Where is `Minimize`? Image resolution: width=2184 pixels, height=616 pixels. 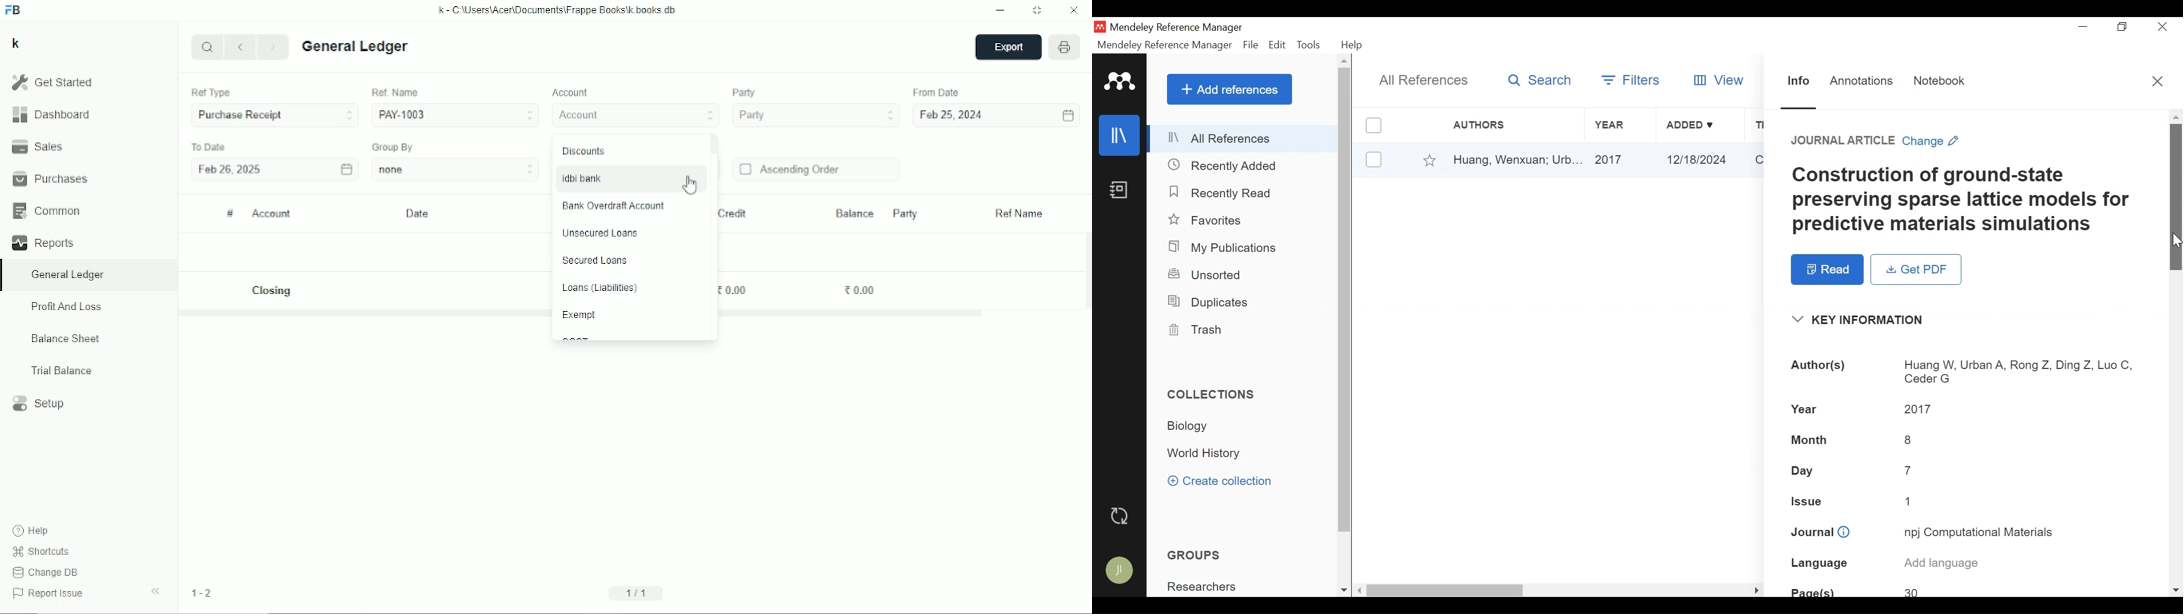
Minimize is located at coordinates (1001, 11).